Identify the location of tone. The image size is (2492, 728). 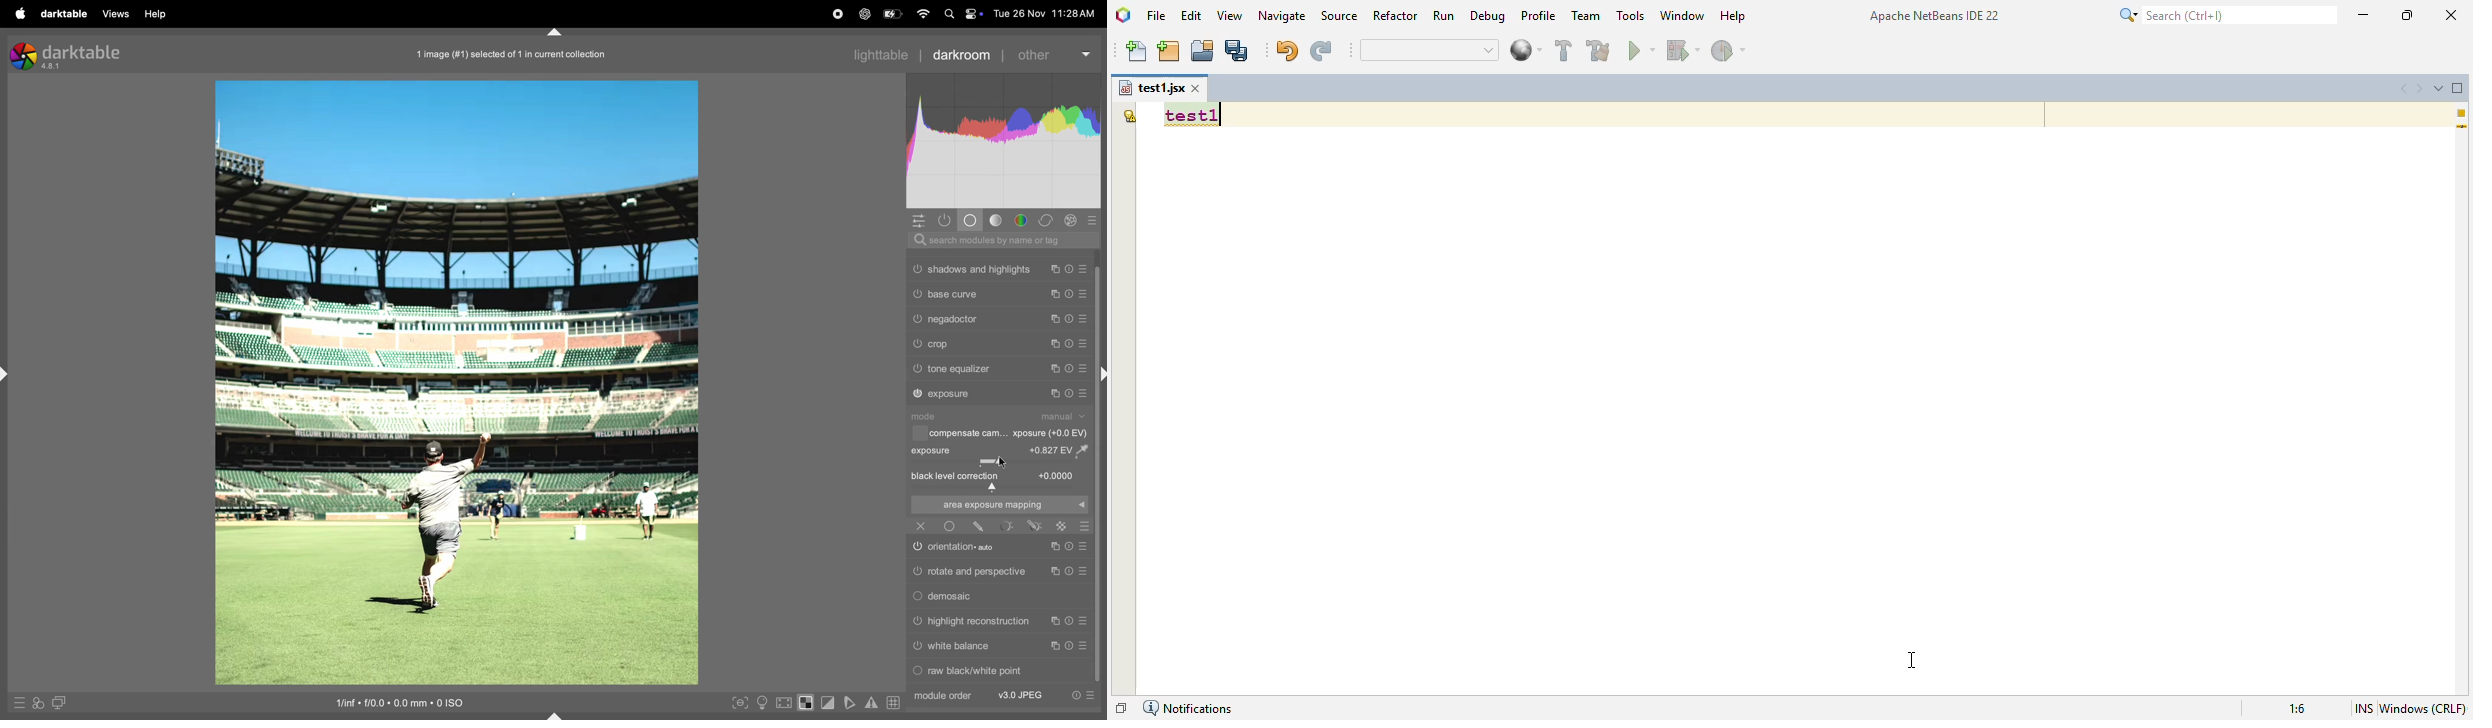
(997, 220).